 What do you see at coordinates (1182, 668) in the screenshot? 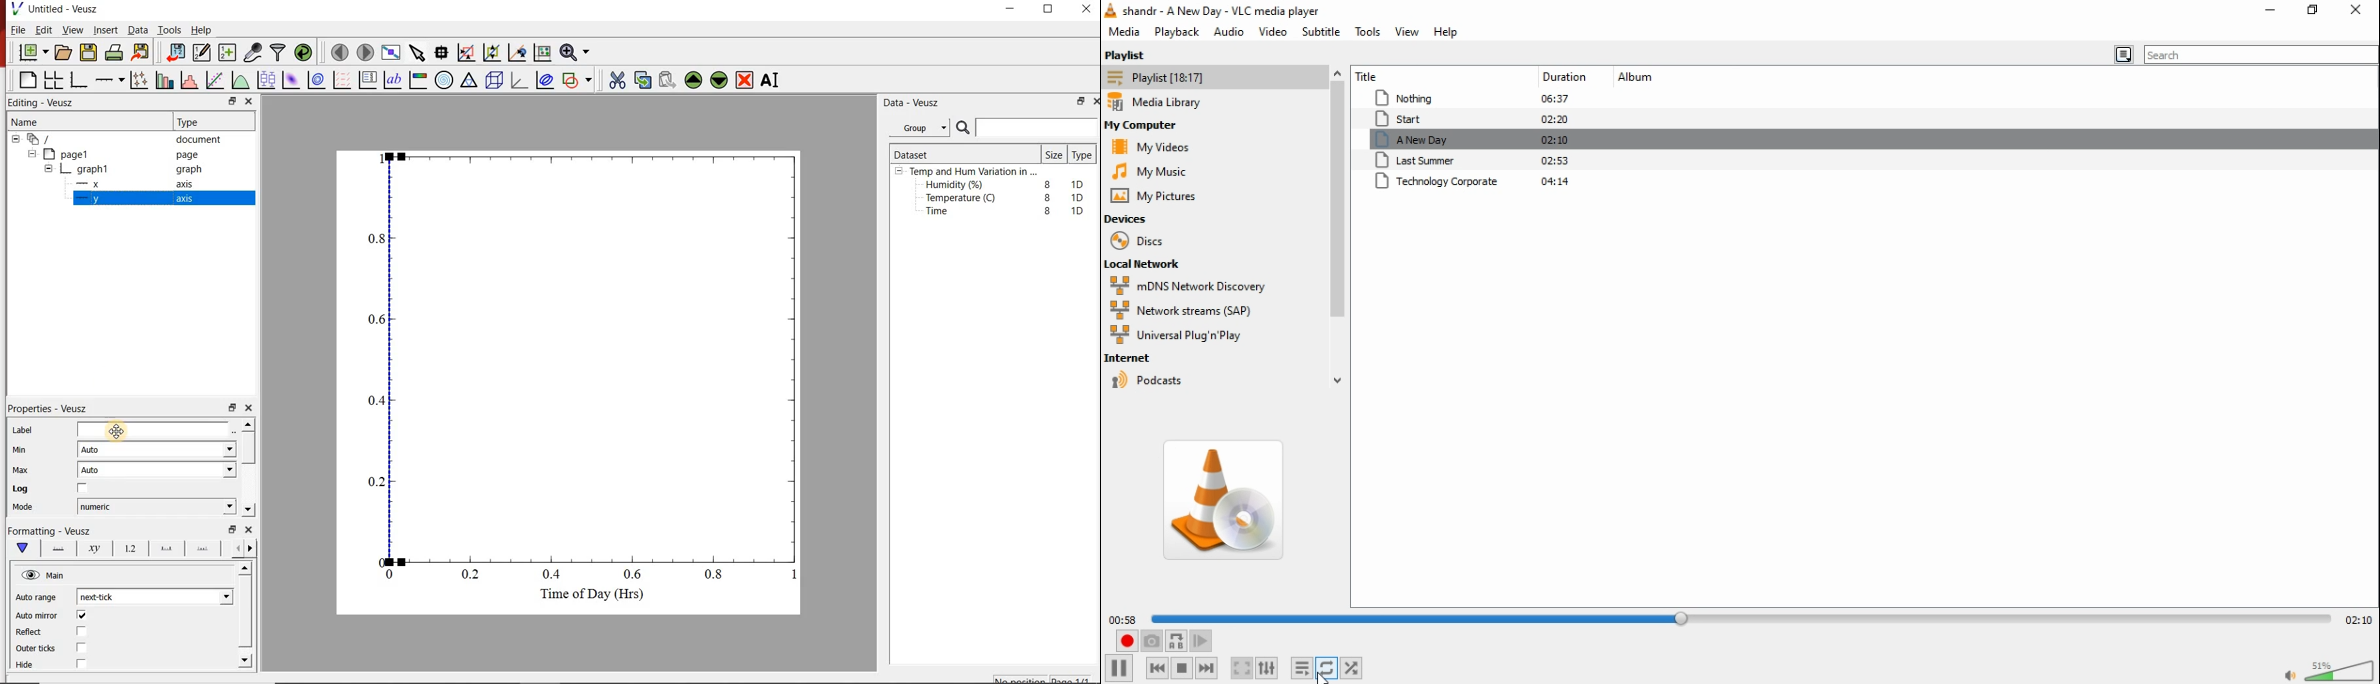
I see `stop` at bounding box center [1182, 668].